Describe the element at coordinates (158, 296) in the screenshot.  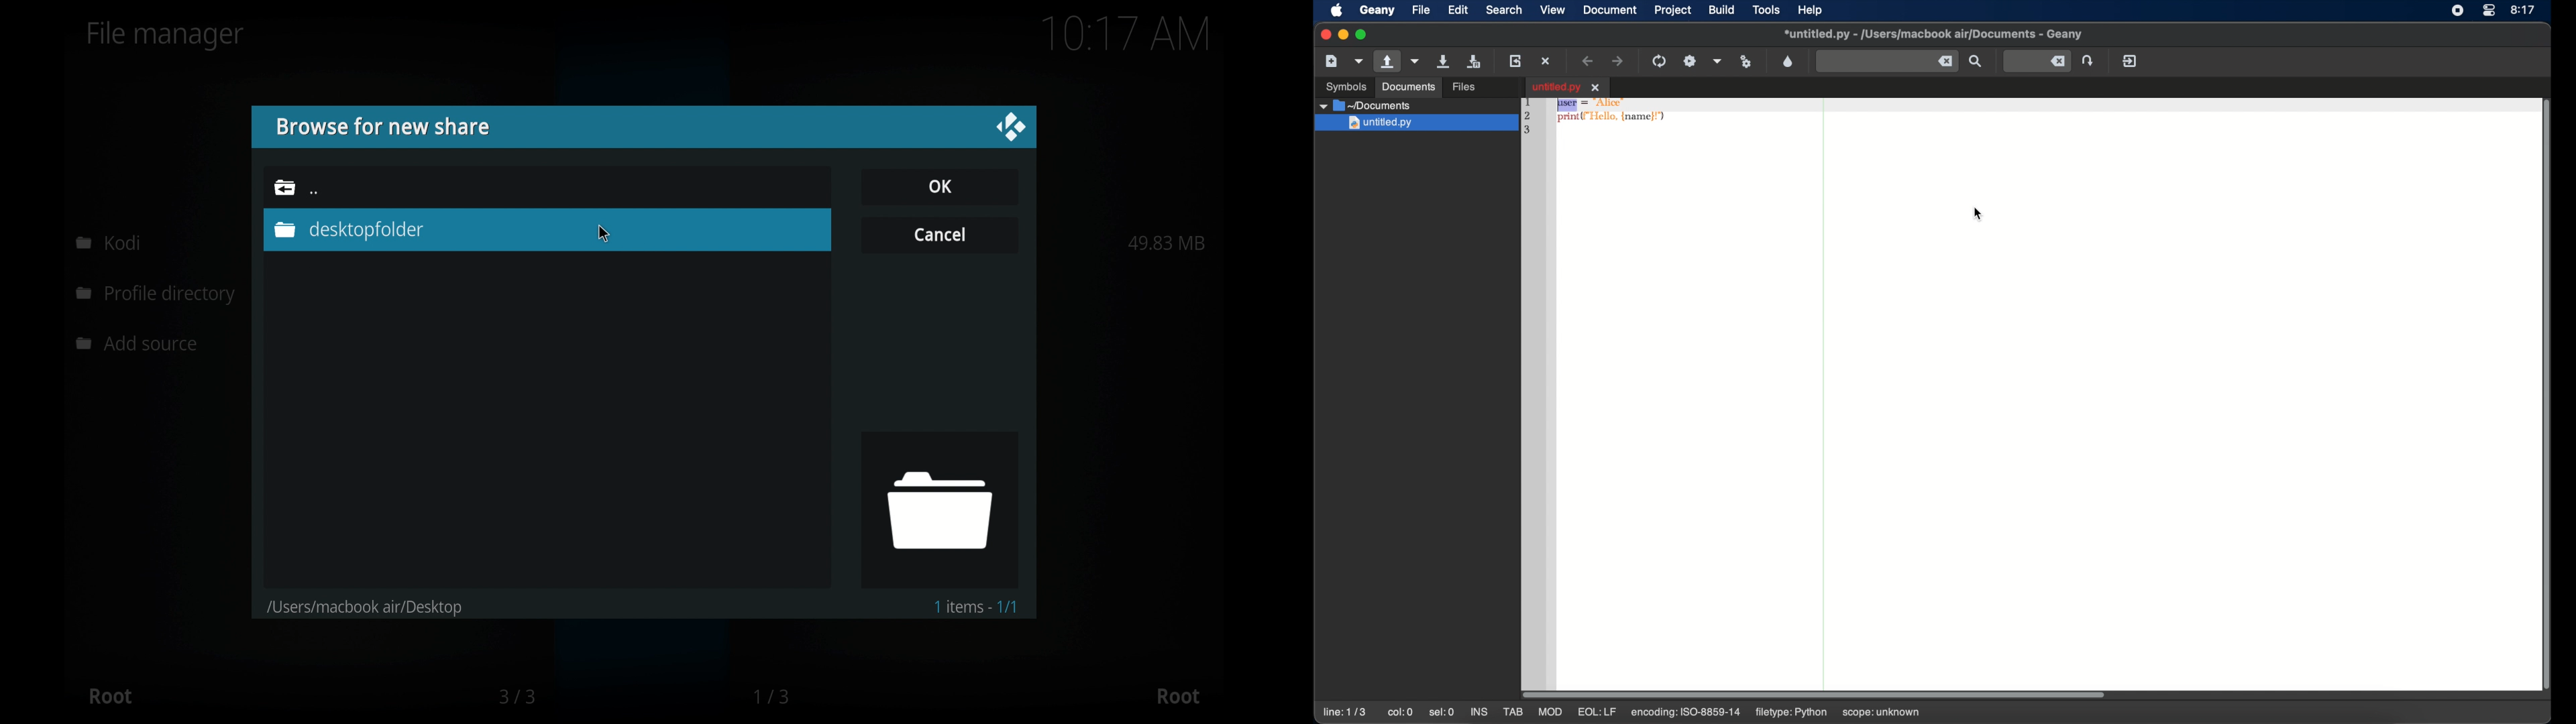
I see `profile directory` at that location.